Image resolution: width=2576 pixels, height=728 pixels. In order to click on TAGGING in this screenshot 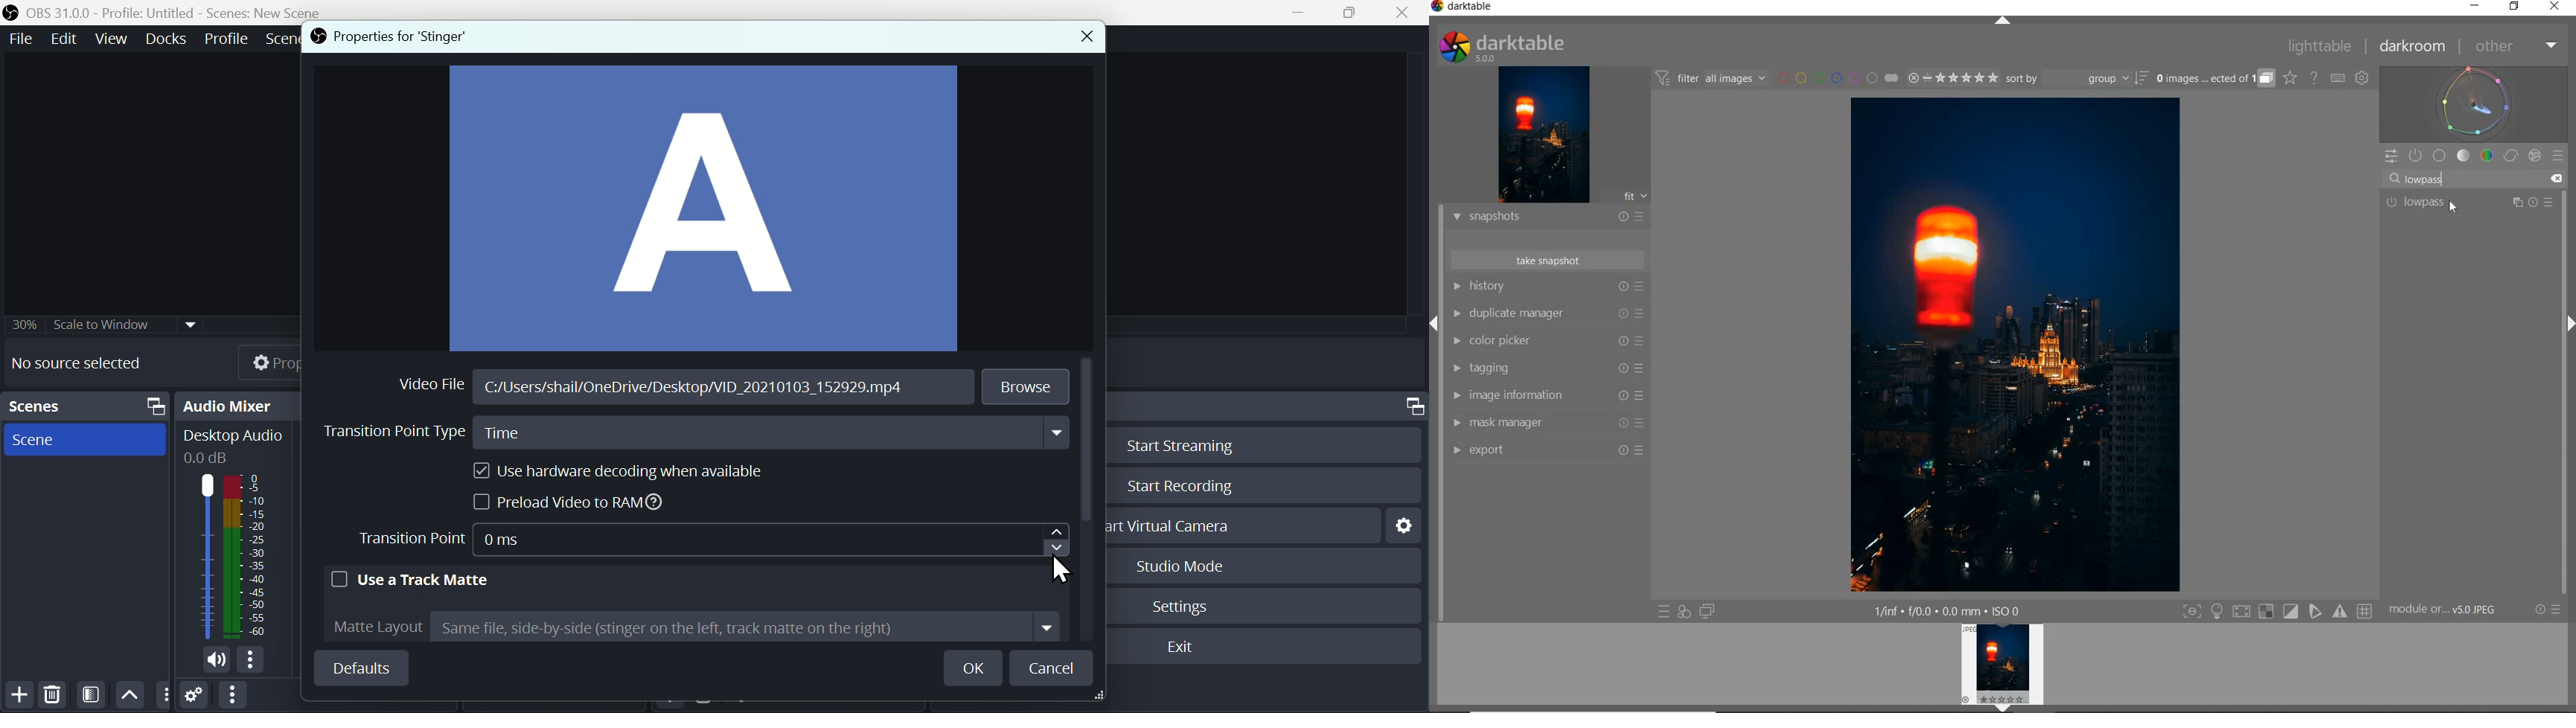, I will do `click(1523, 369)`.